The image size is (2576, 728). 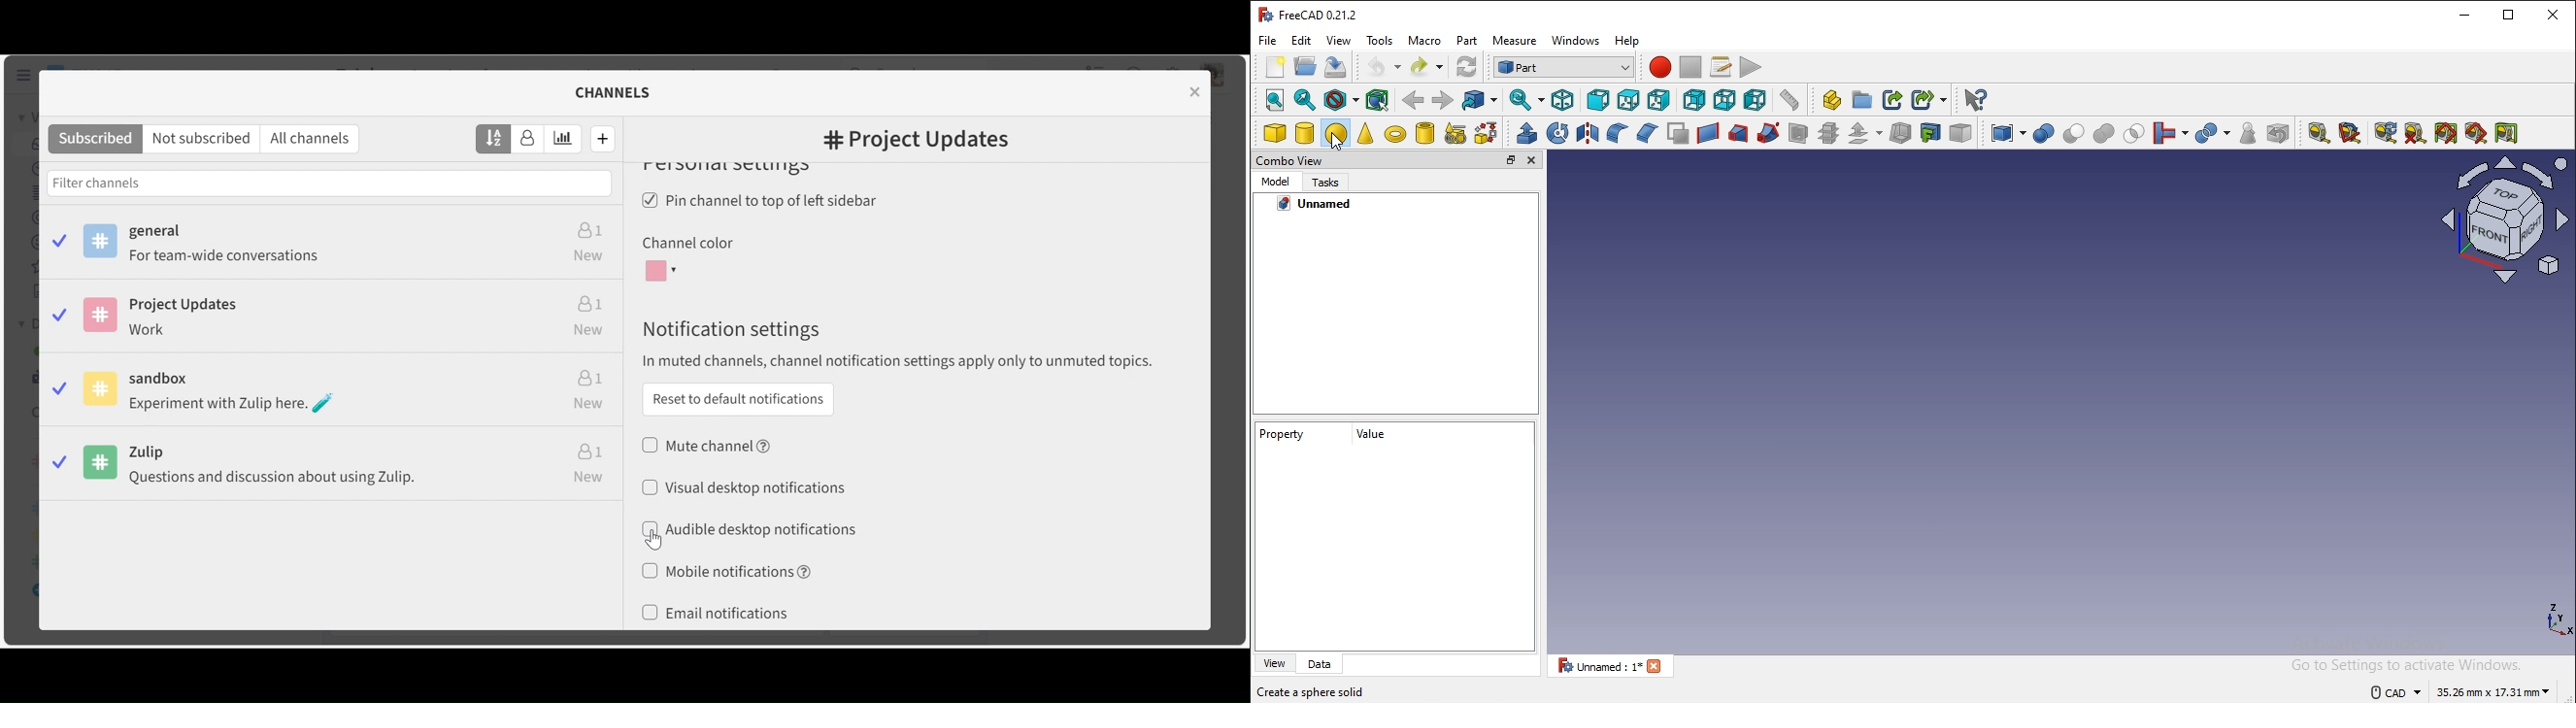 What do you see at coordinates (1330, 184) in the screenshot?
I see `tasks` at bounding box center [1330, 184].